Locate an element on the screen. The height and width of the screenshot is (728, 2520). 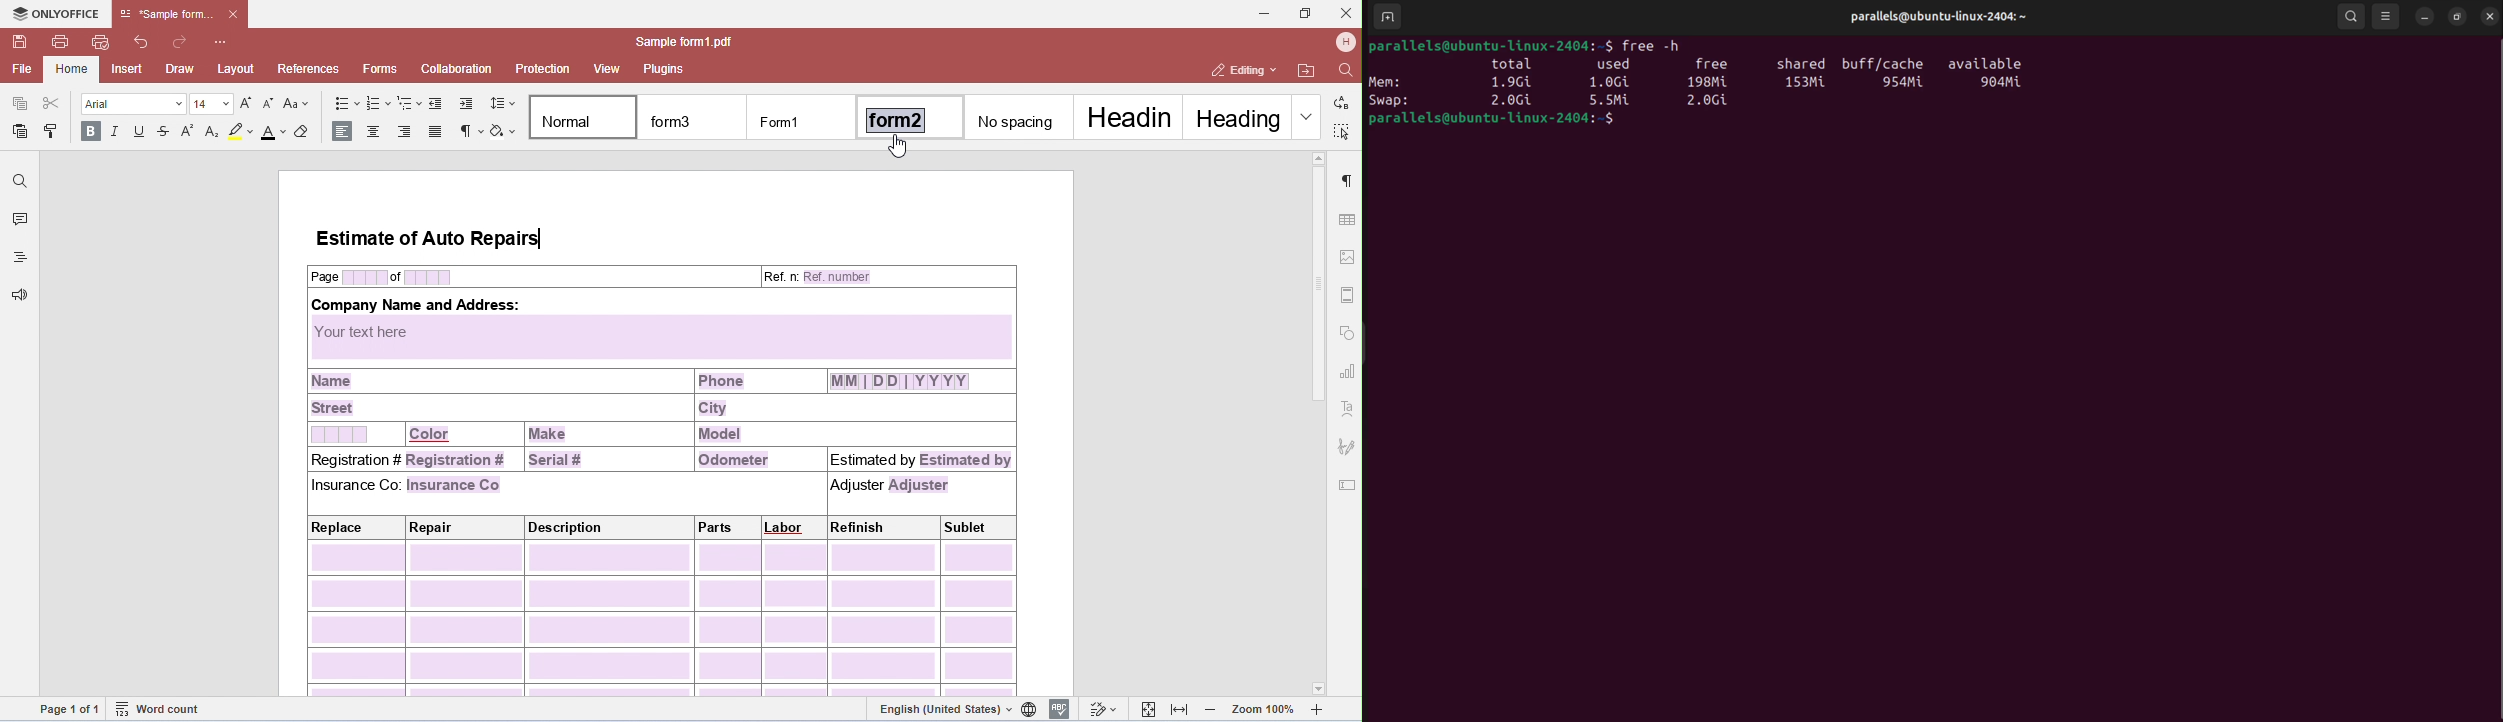
2.06Gi is located at coordinates (1710, 102).